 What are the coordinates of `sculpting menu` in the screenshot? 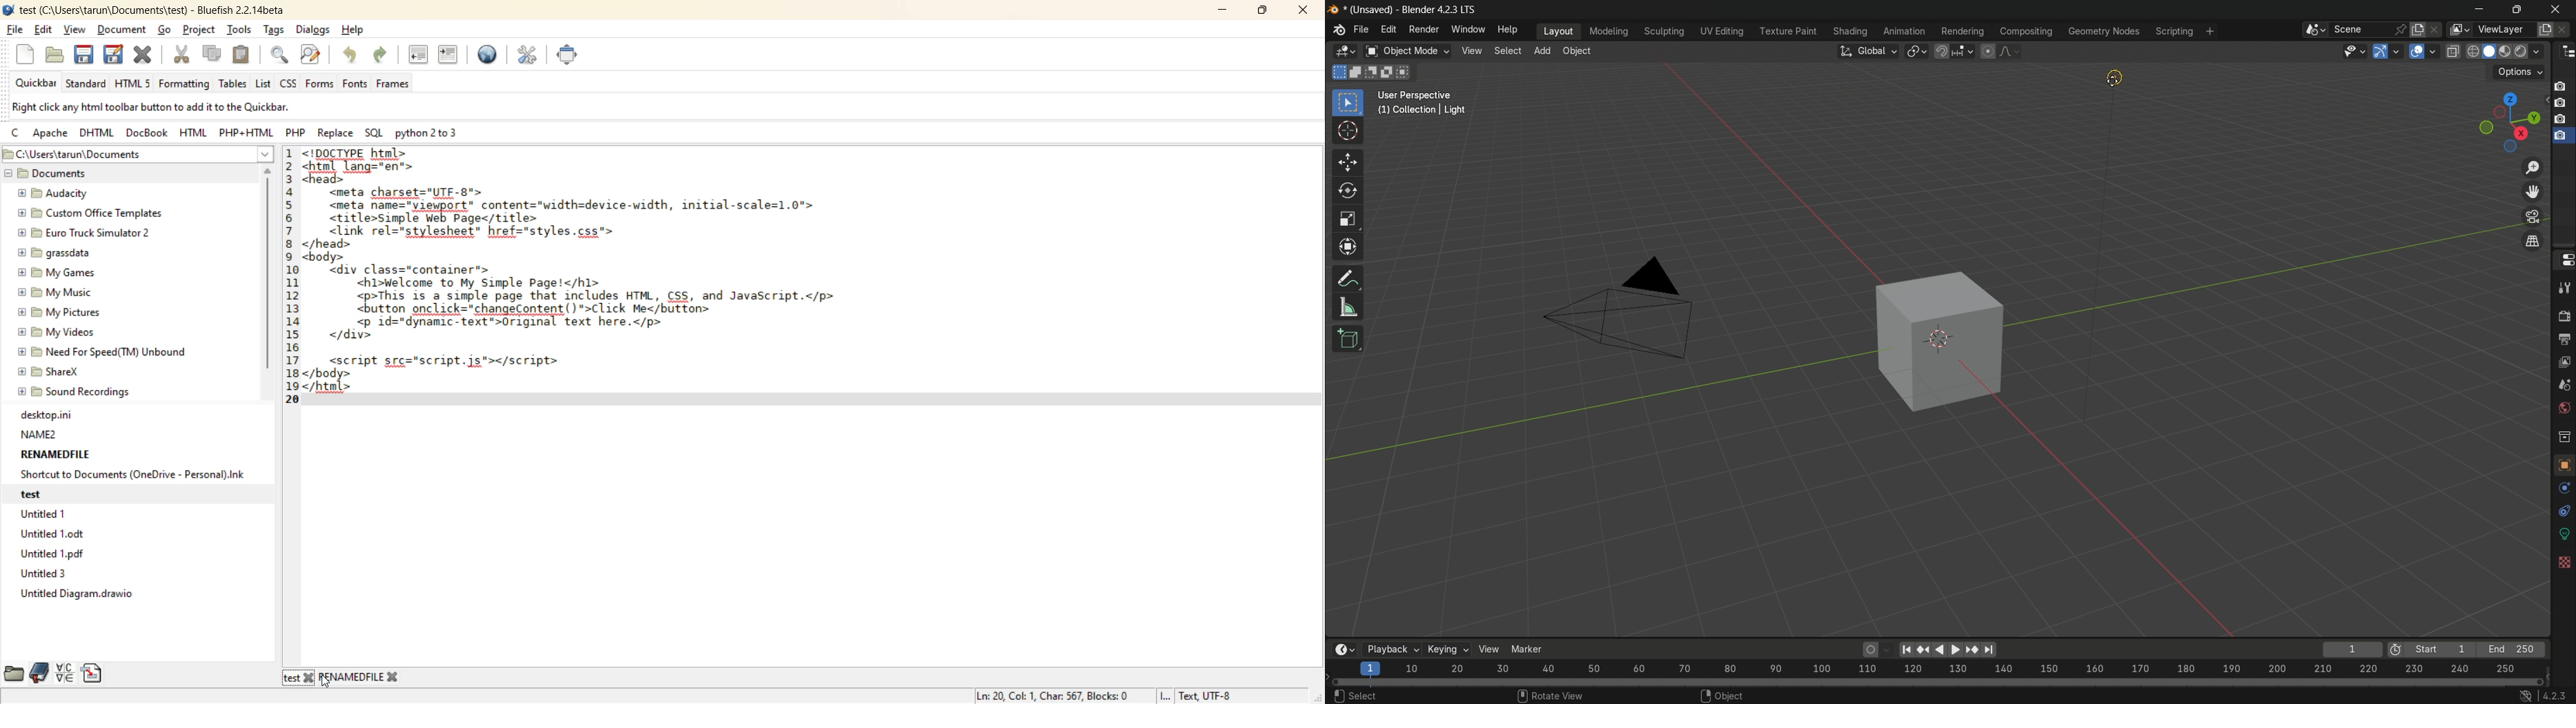 It's located at (1664, 32).